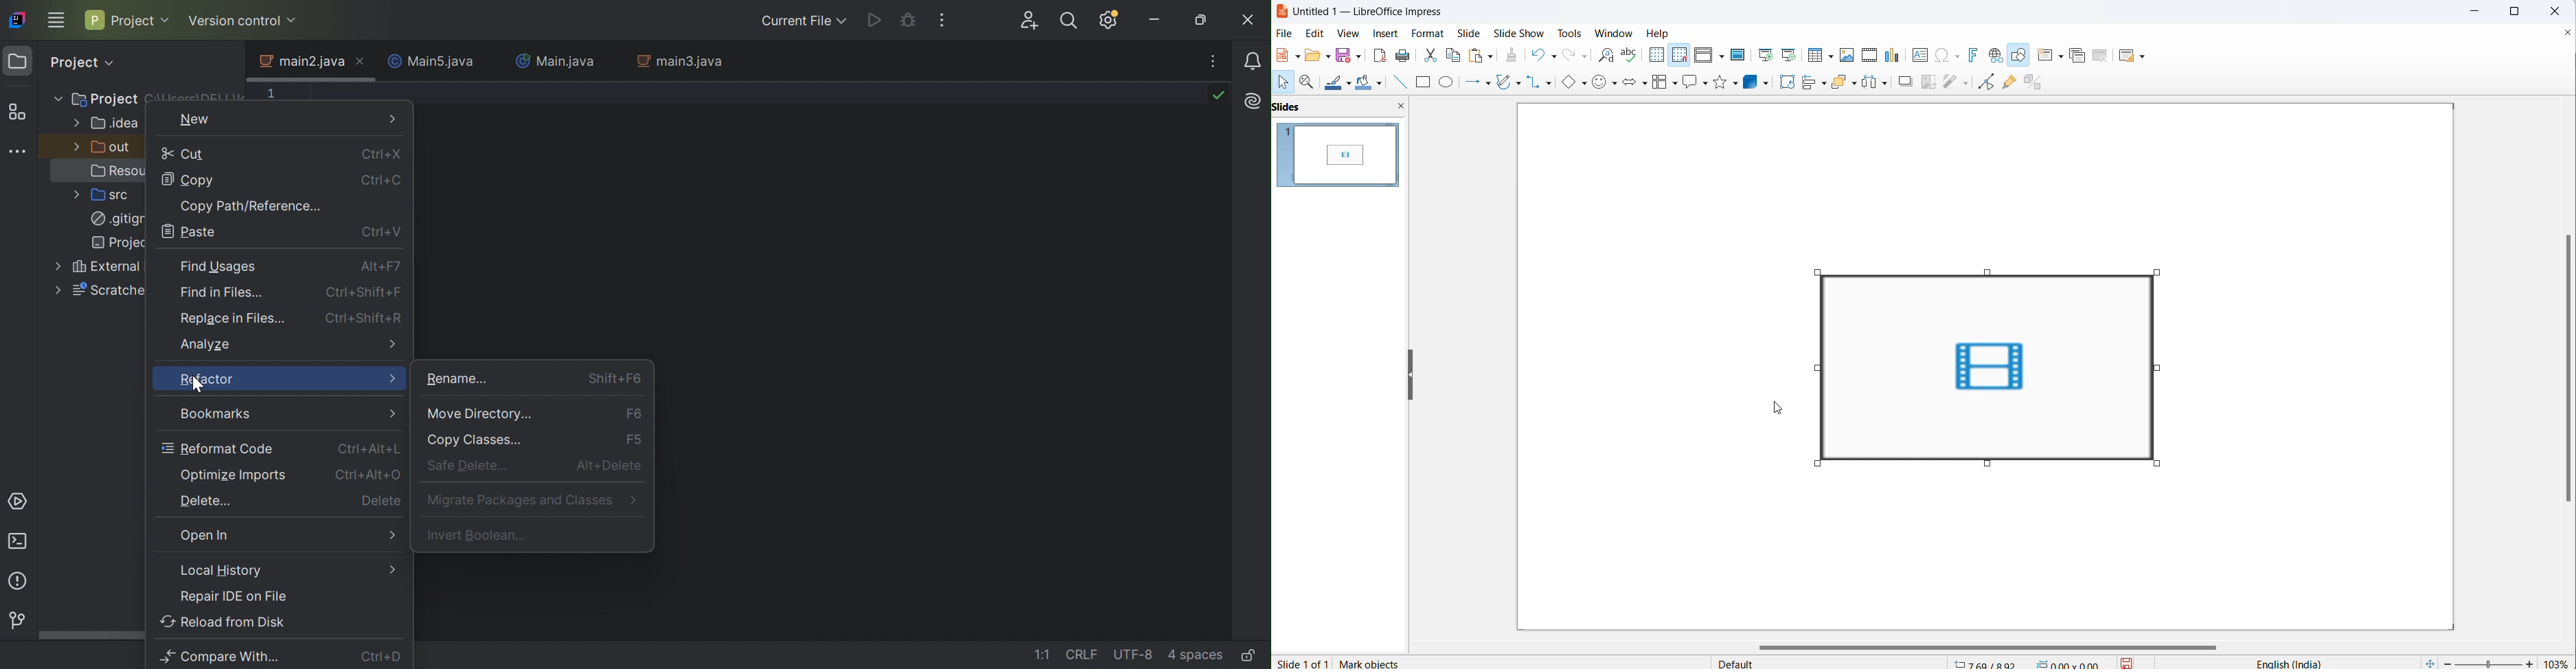  I want to click on open, so click(1313, 57).